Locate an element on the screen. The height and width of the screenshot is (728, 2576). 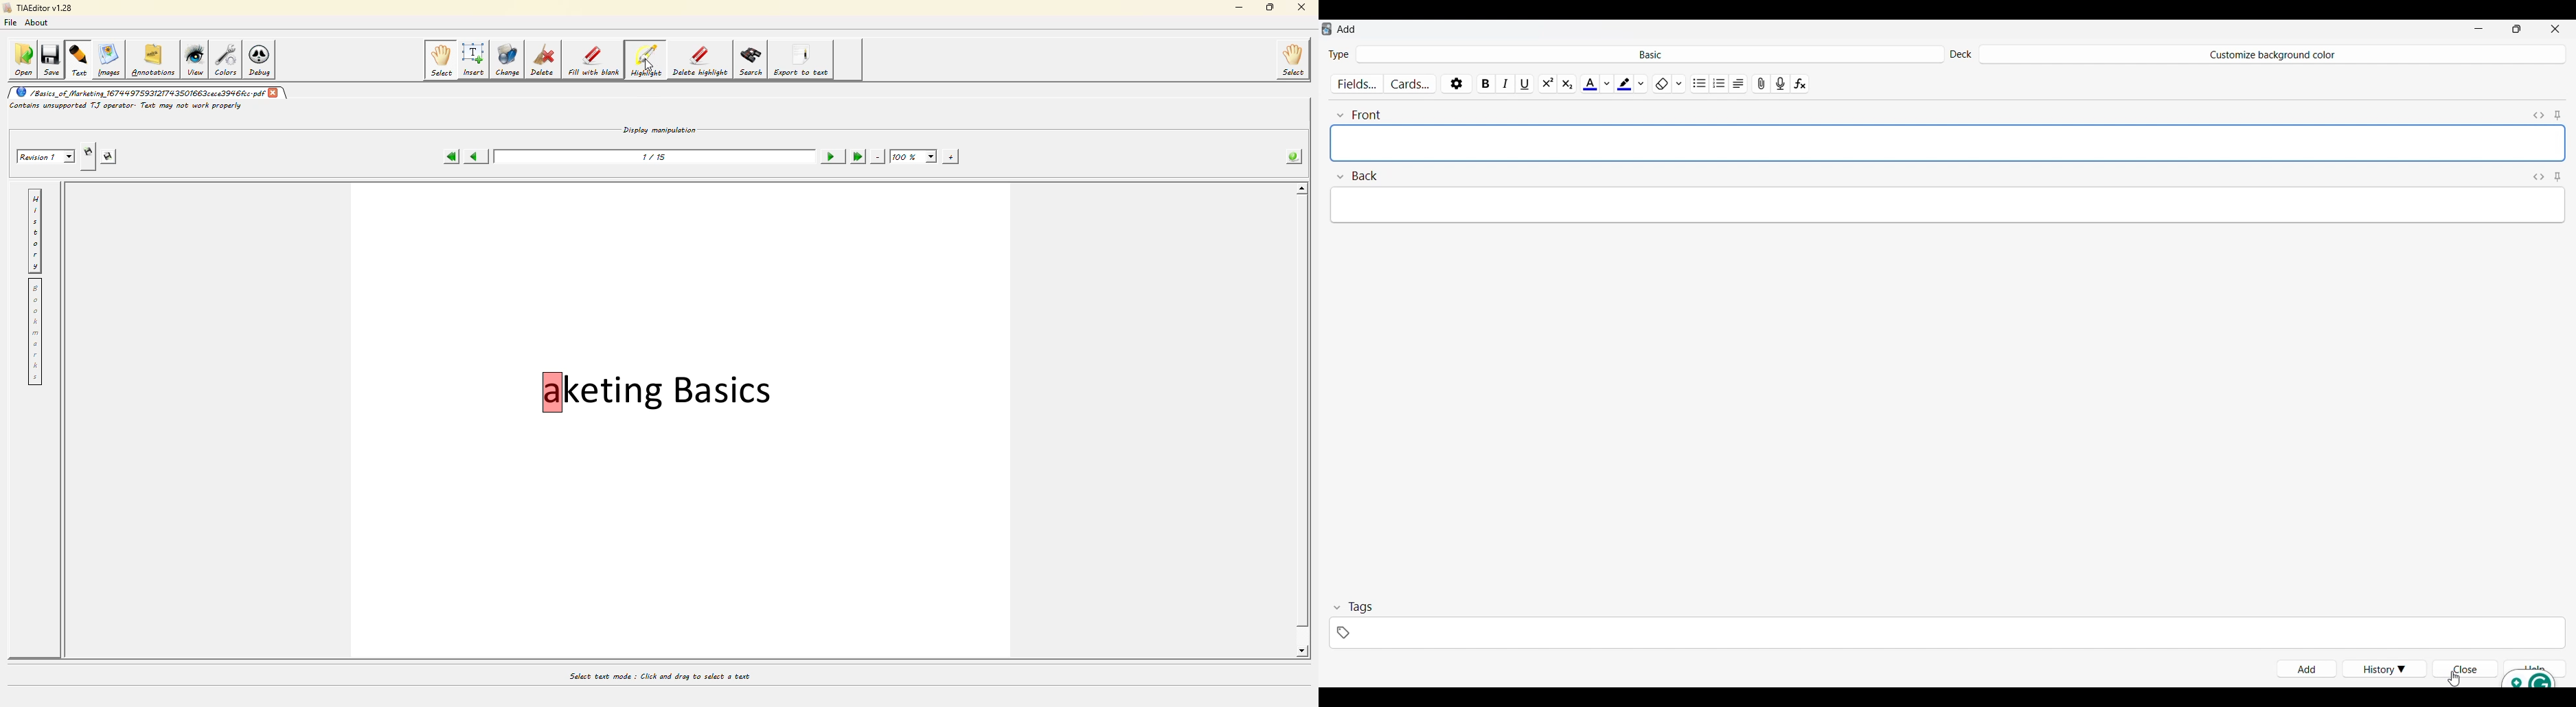
 is located at coordinates (2307, 670).